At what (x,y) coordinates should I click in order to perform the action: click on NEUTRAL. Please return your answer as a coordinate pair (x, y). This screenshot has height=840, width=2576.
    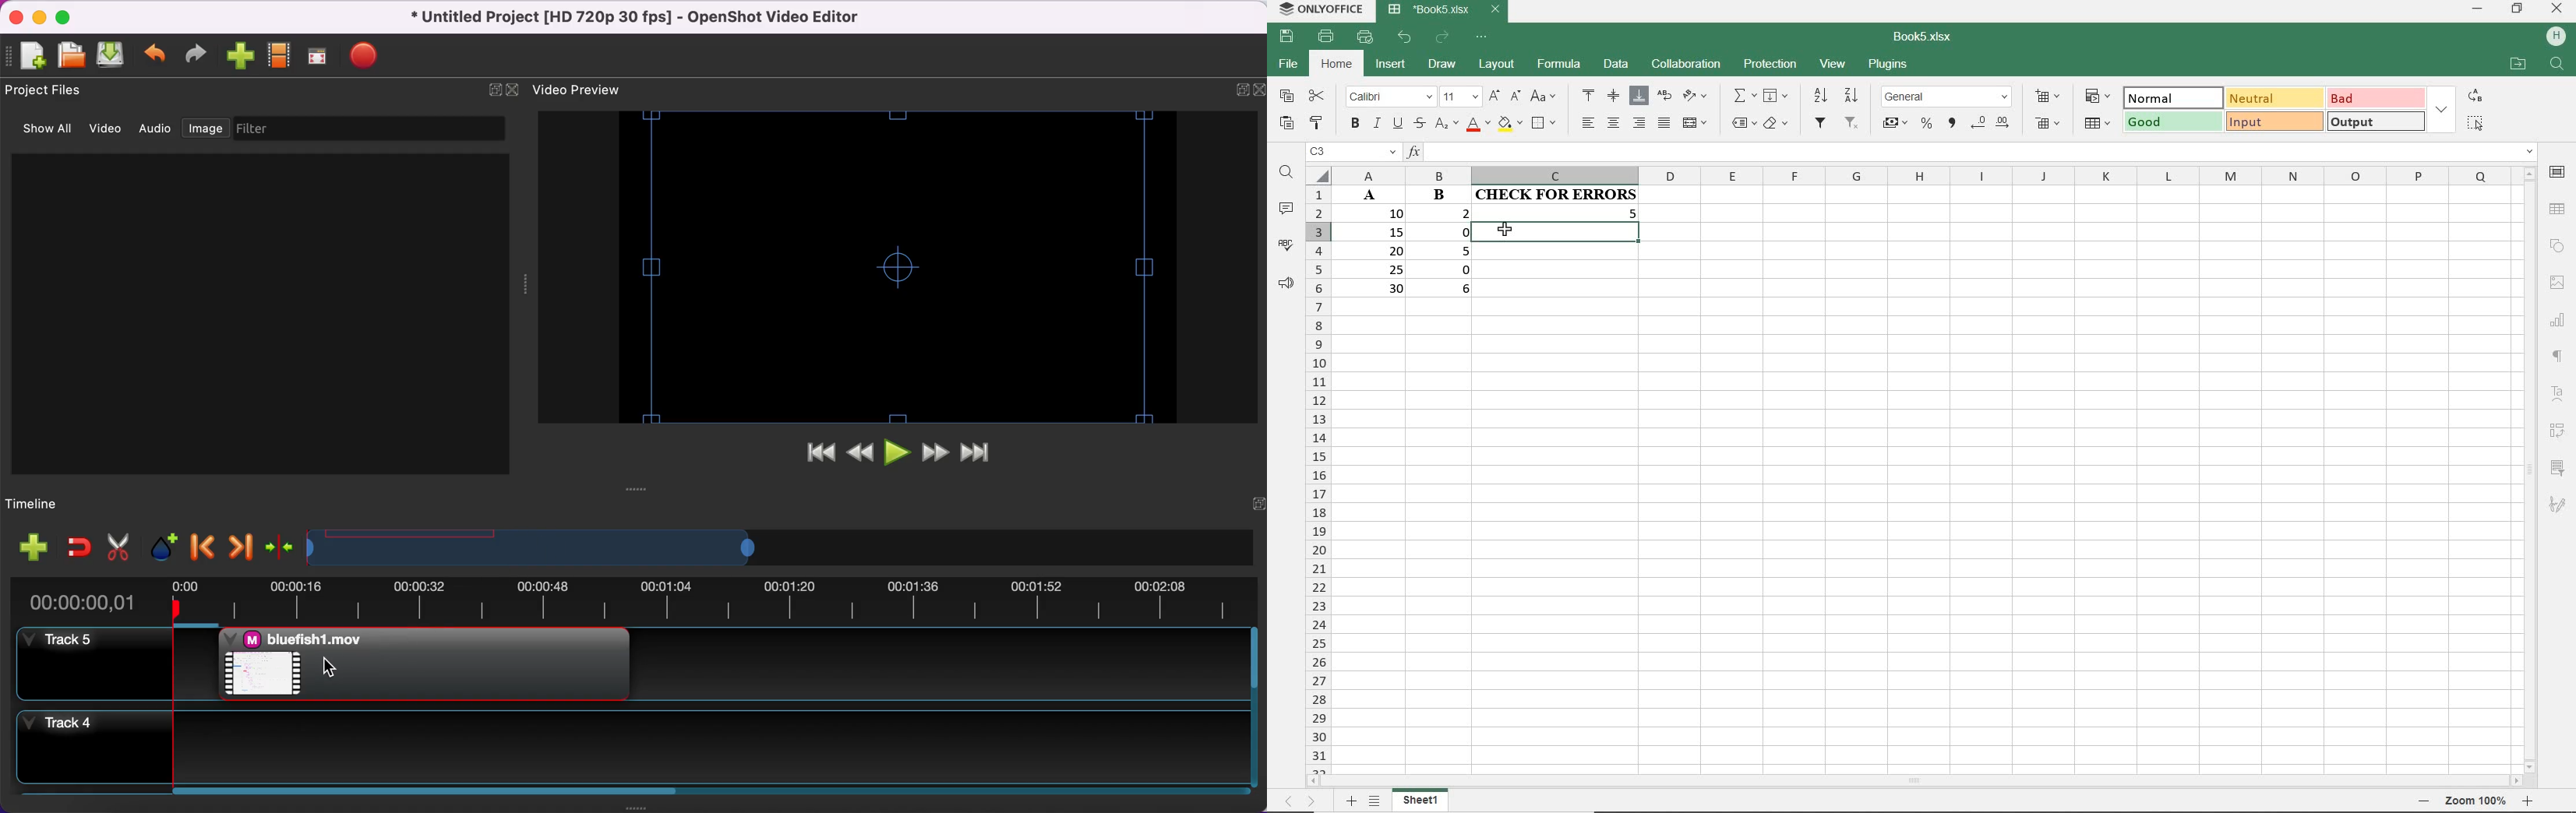
    Looking at the image, I should click on (2273, 97).